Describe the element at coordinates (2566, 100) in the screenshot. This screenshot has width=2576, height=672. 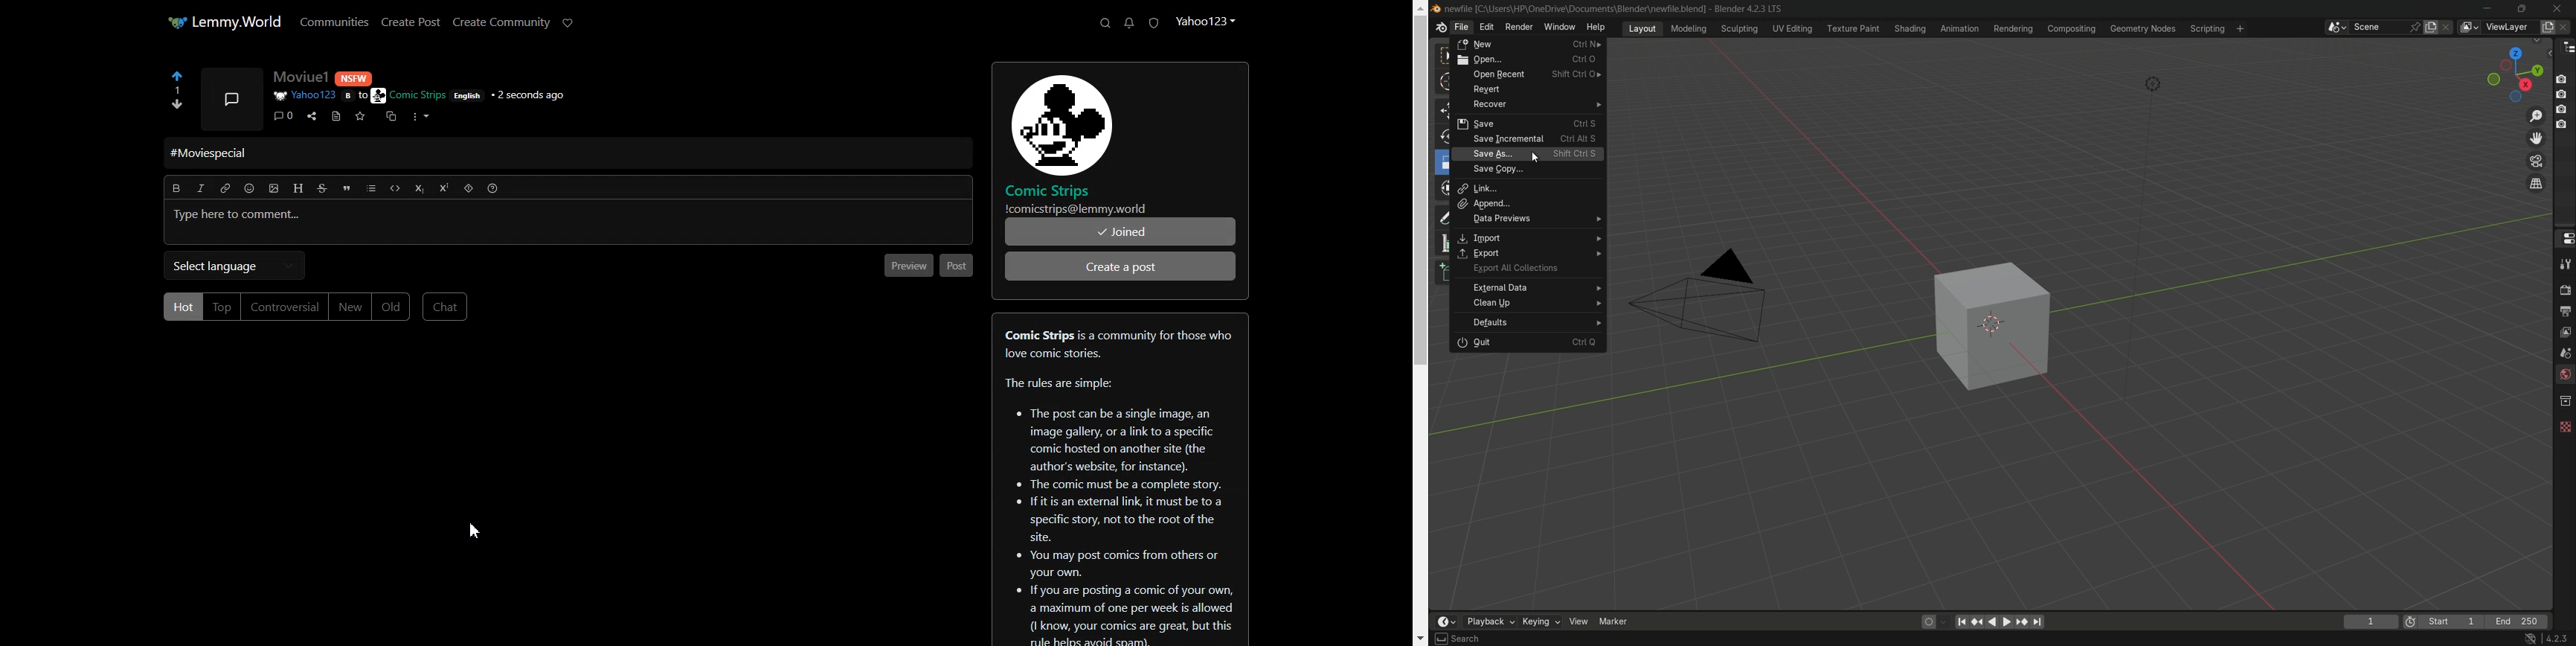
I see `Buttons` at that location.